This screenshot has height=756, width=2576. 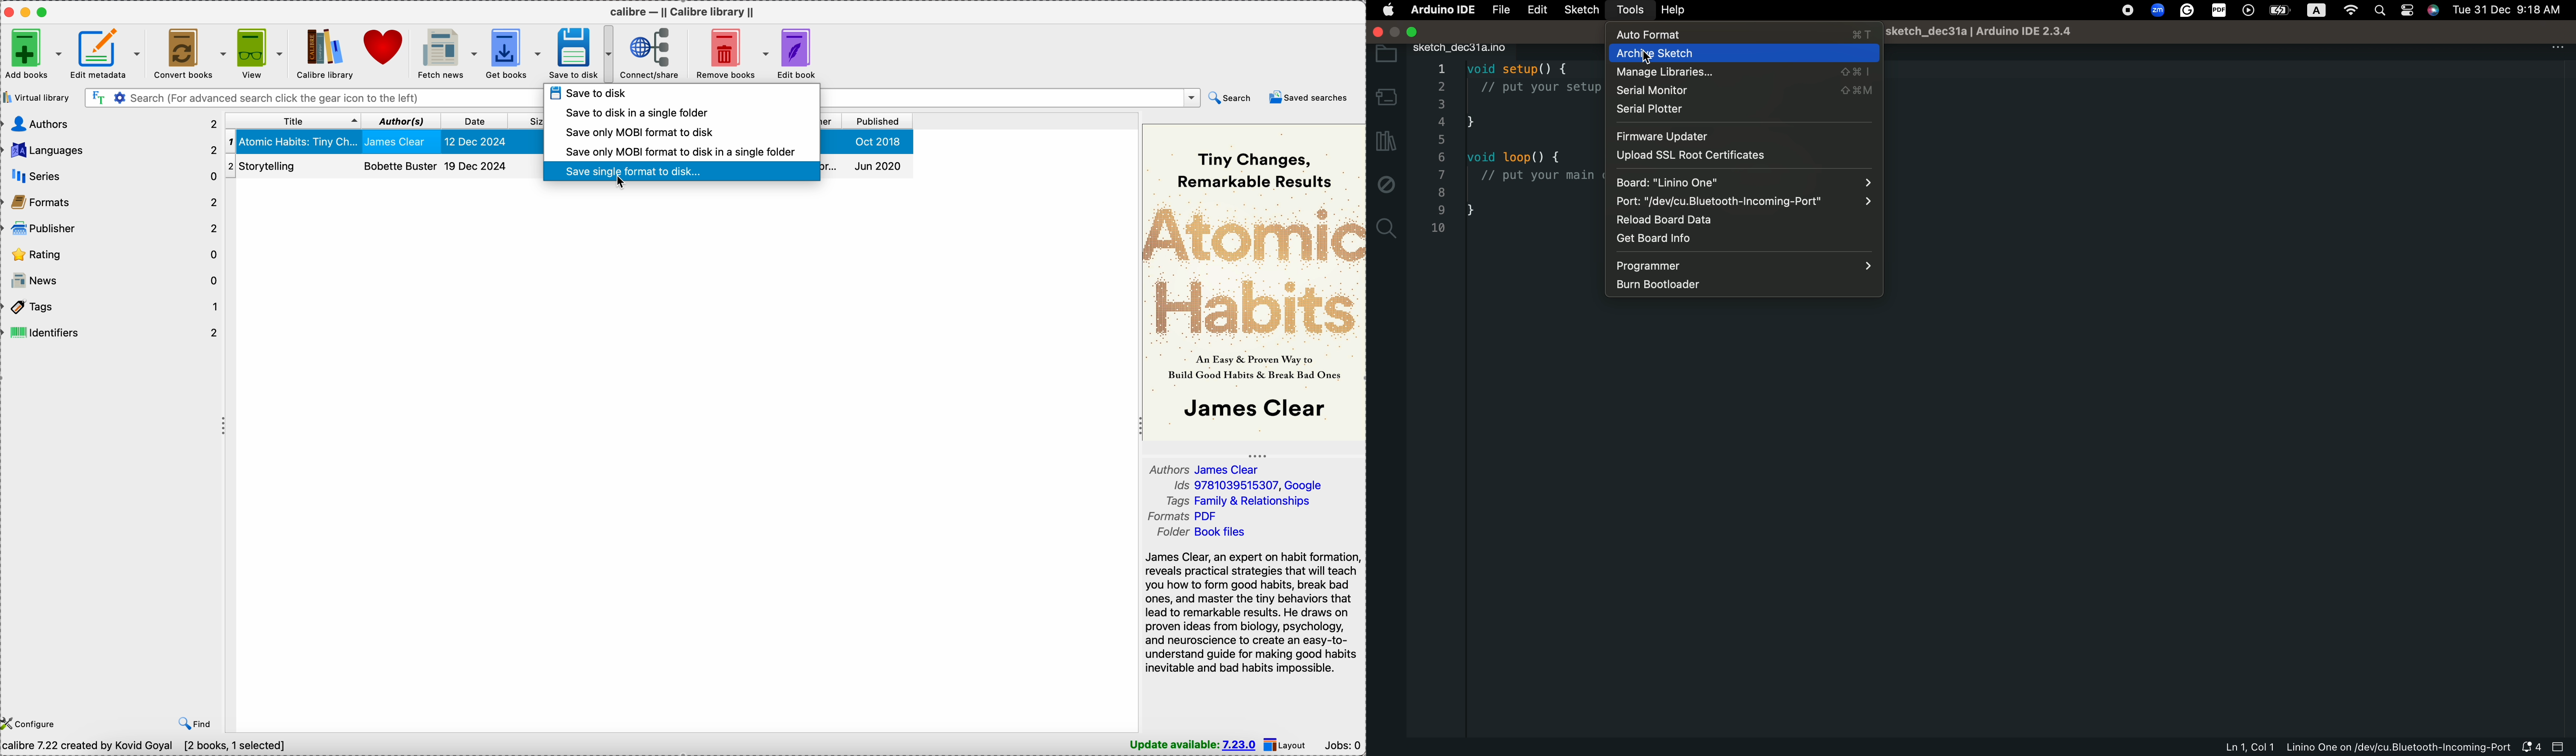 What do you see at coordinates (2281, 10) in the screenshot?
I see `battery` at bounding box center [2281, 10].